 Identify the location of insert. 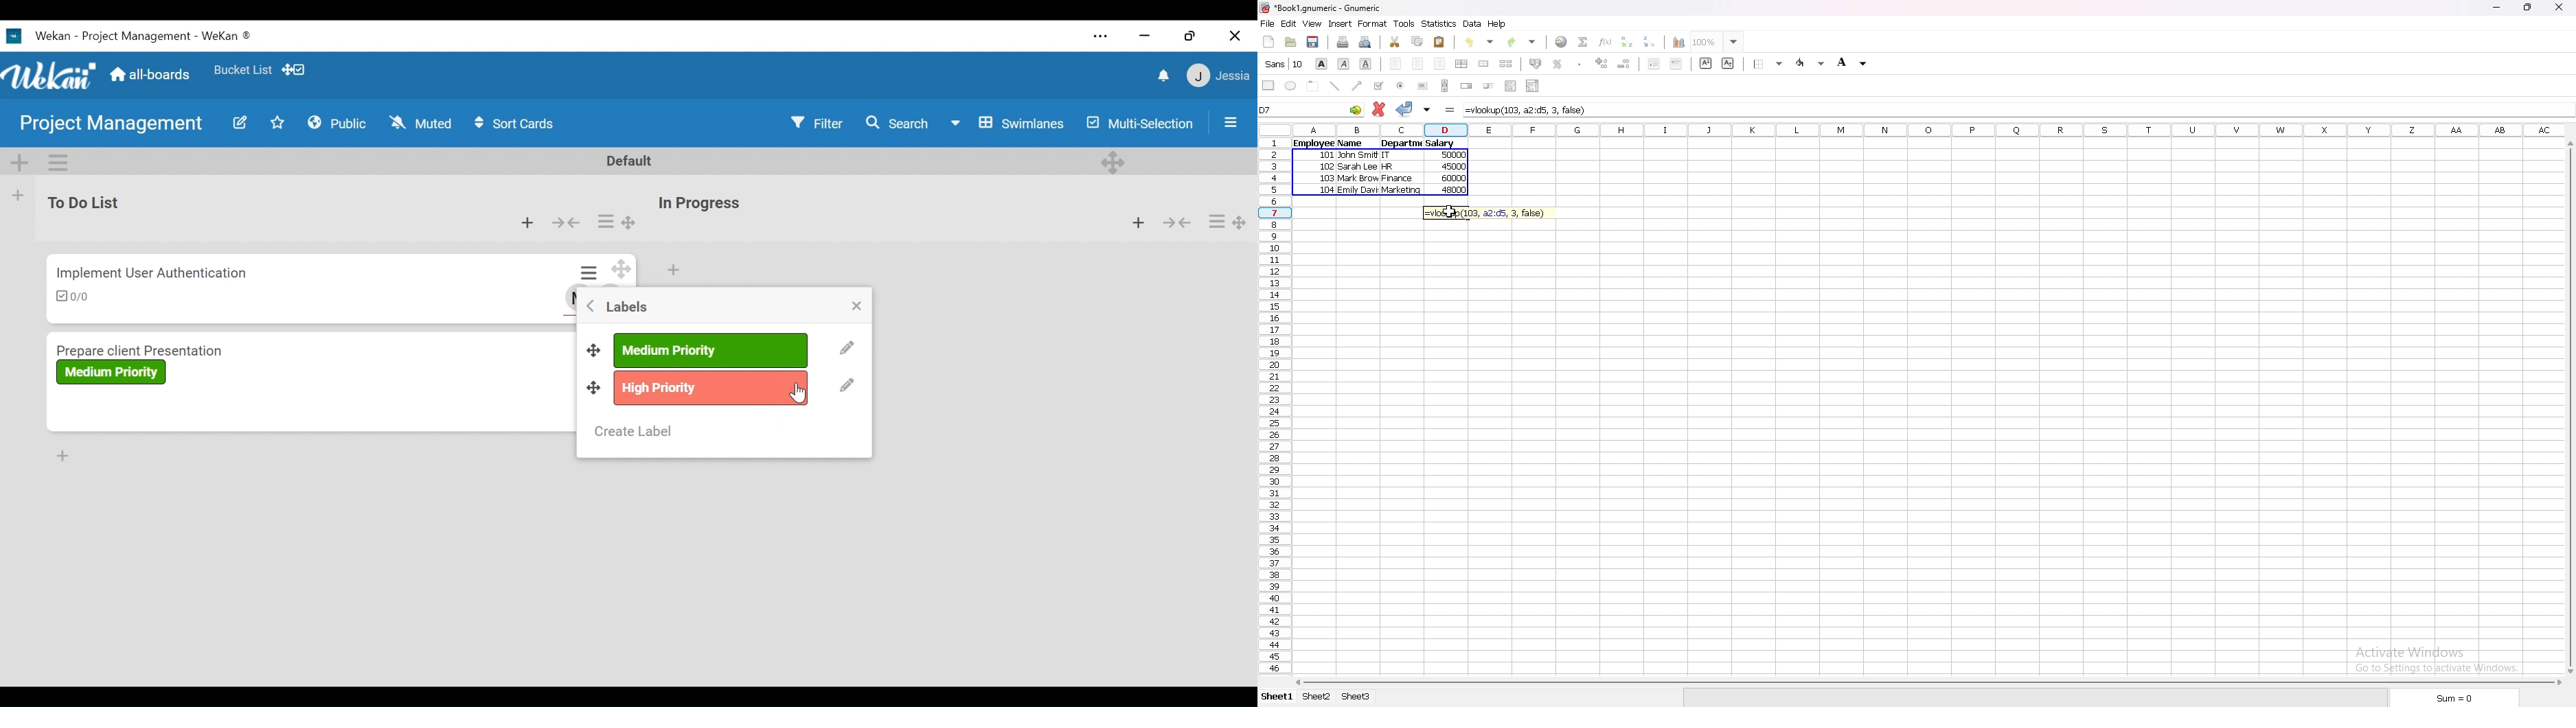
(1341, 24).